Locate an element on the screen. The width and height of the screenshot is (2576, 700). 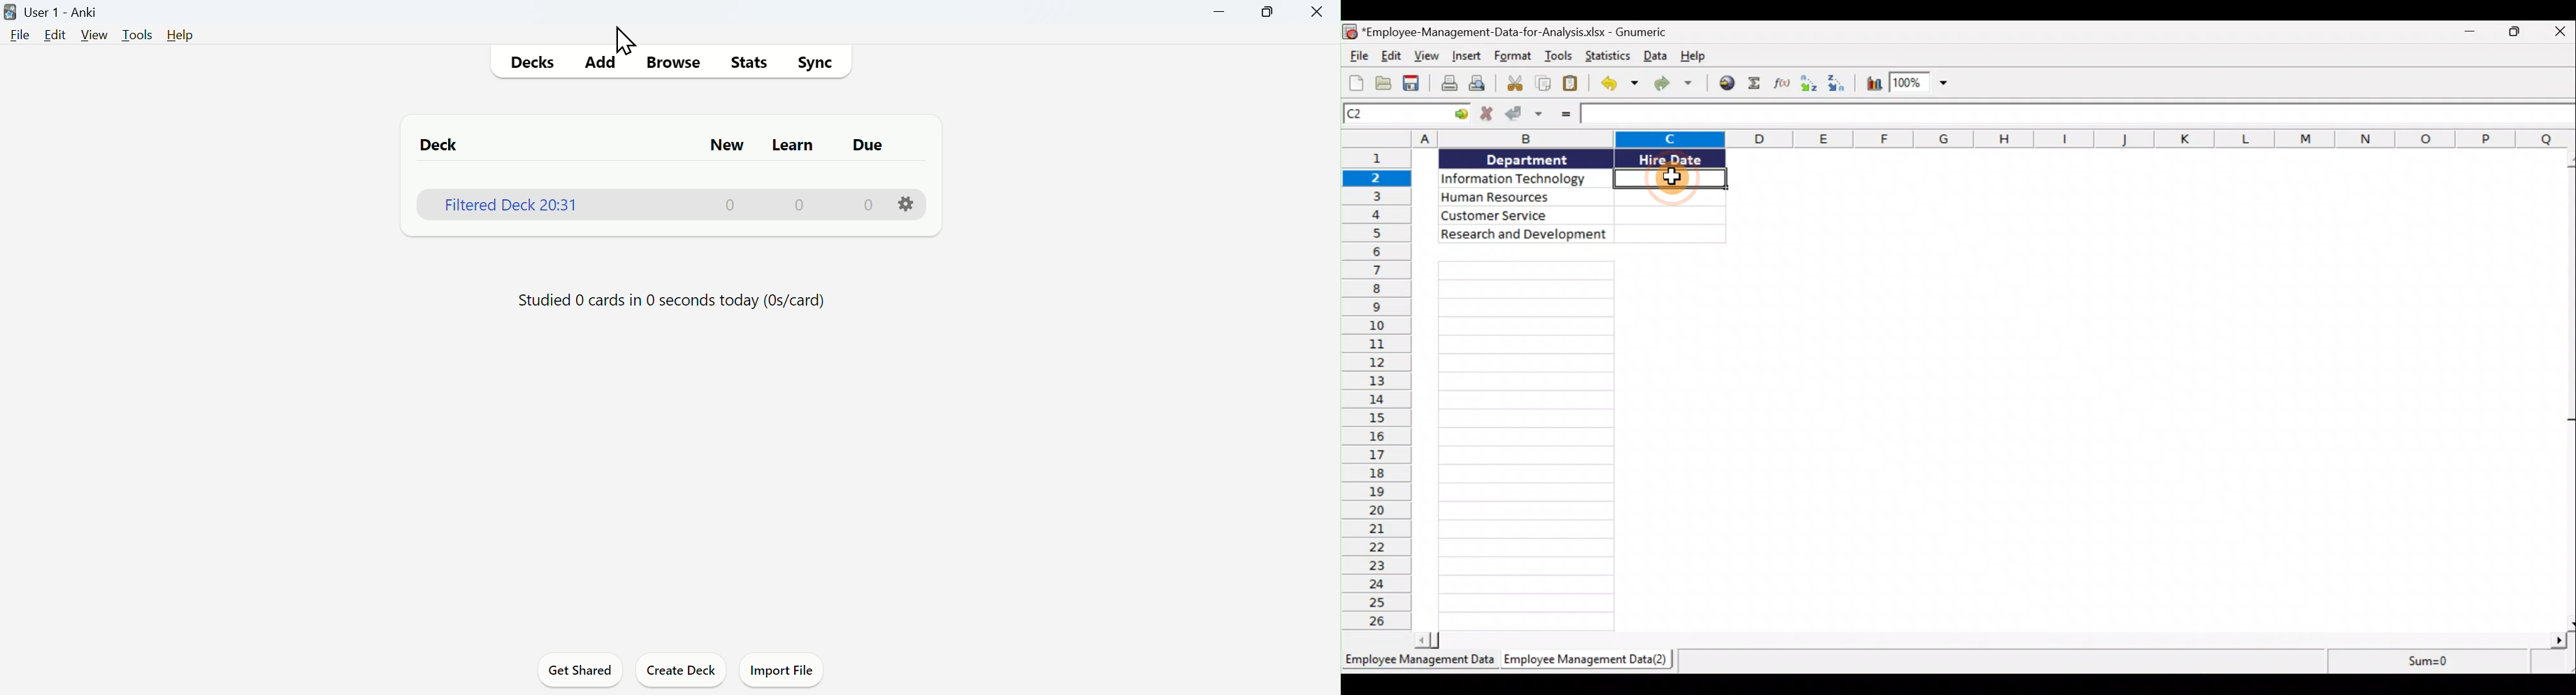
Data is located at coordinates (1578, 195).